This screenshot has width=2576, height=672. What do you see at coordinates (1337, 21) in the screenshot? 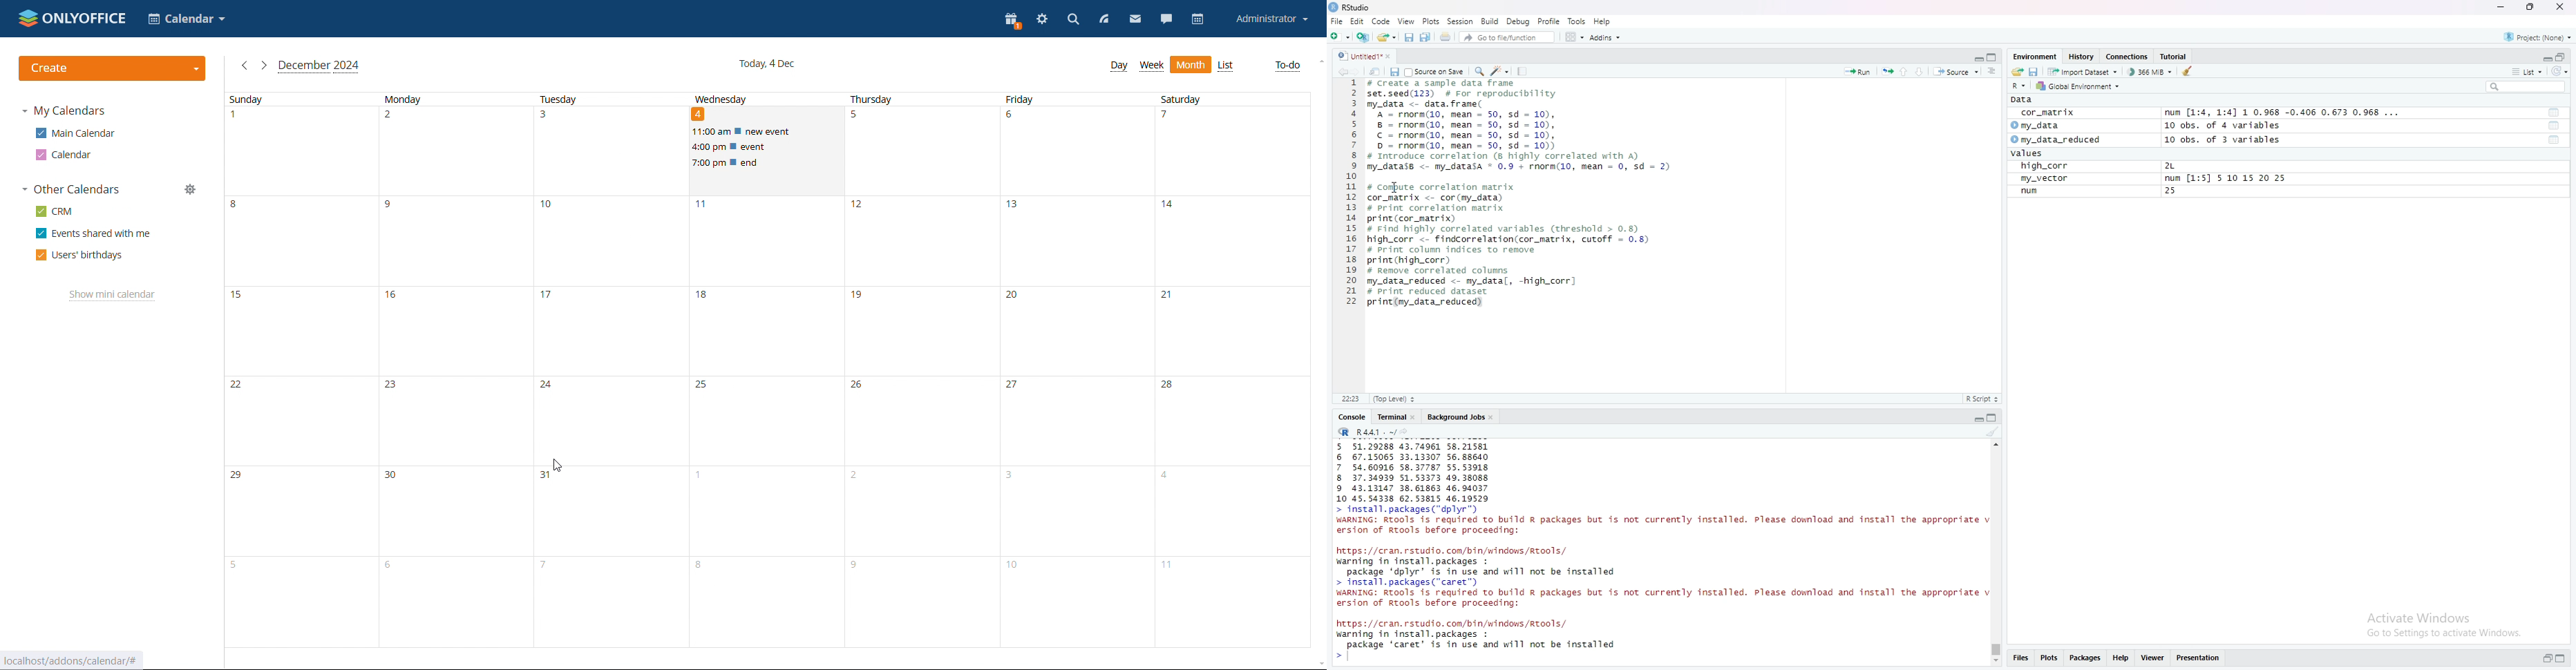
I see `File` at bounding box center [1337, 21].